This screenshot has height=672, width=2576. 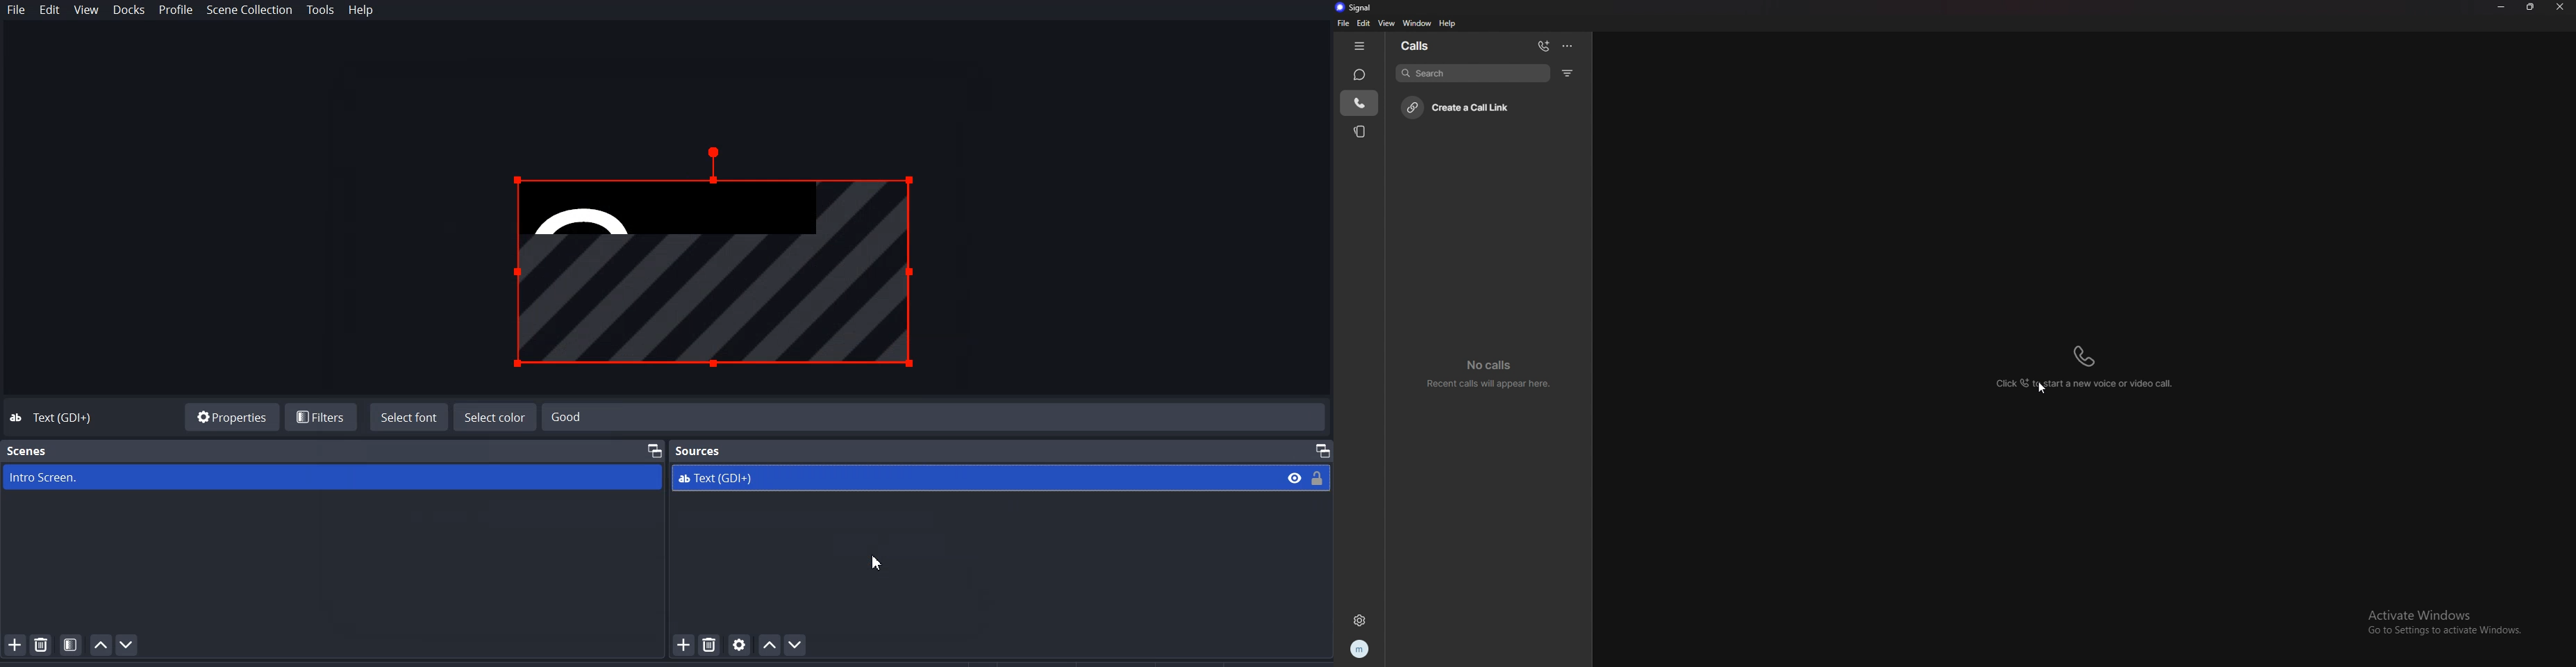 I want to click on Docks, so click(x=128, y=10).